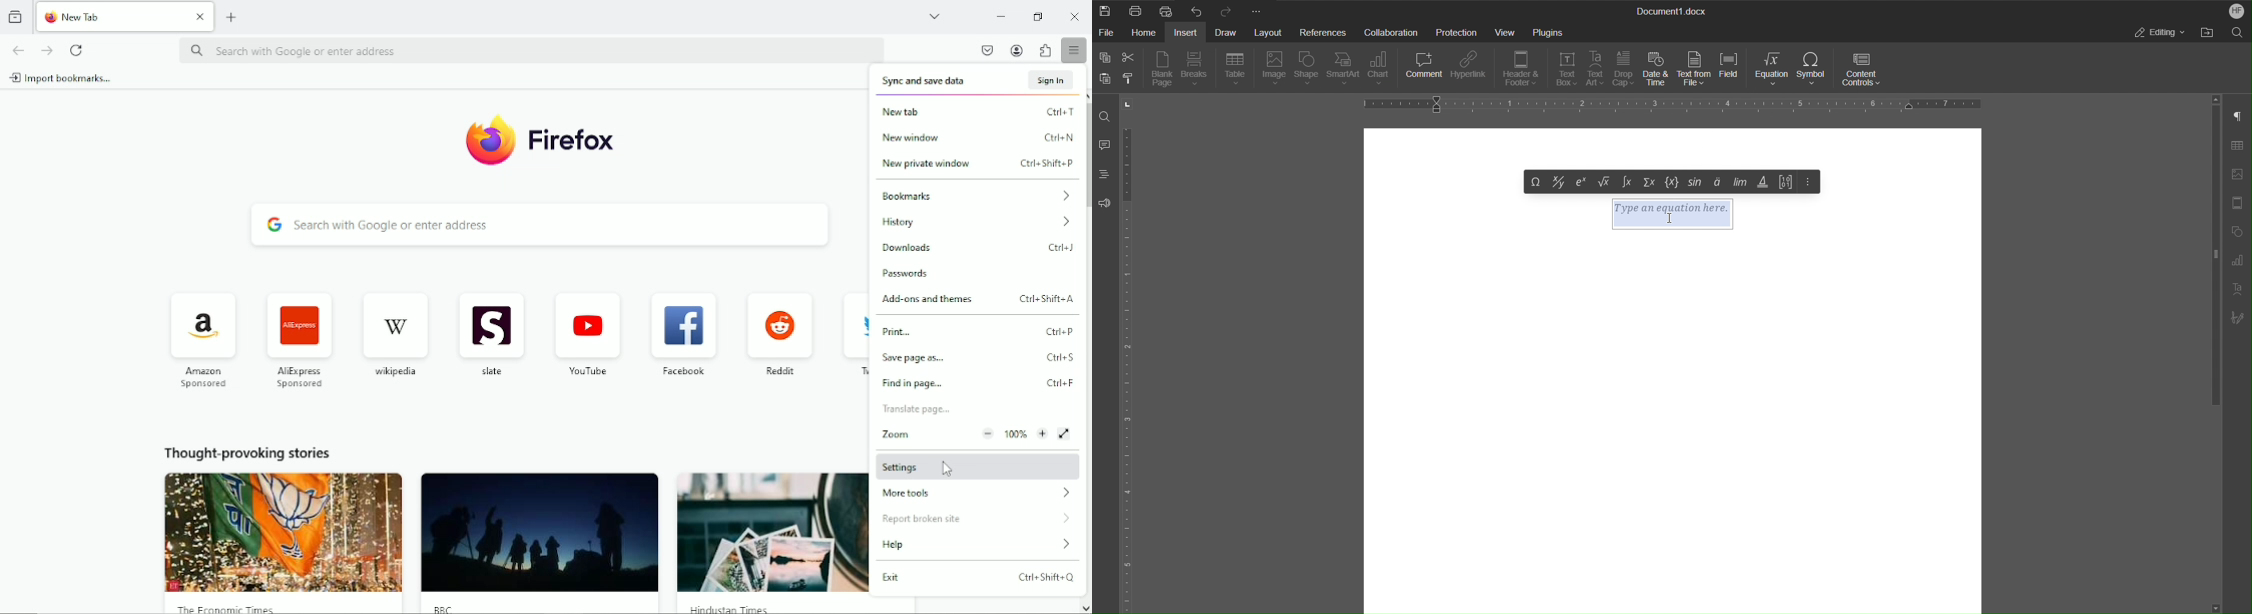  Describe the element at coordinates (946, 111) in the screenshot. I see `new tab` at that location.